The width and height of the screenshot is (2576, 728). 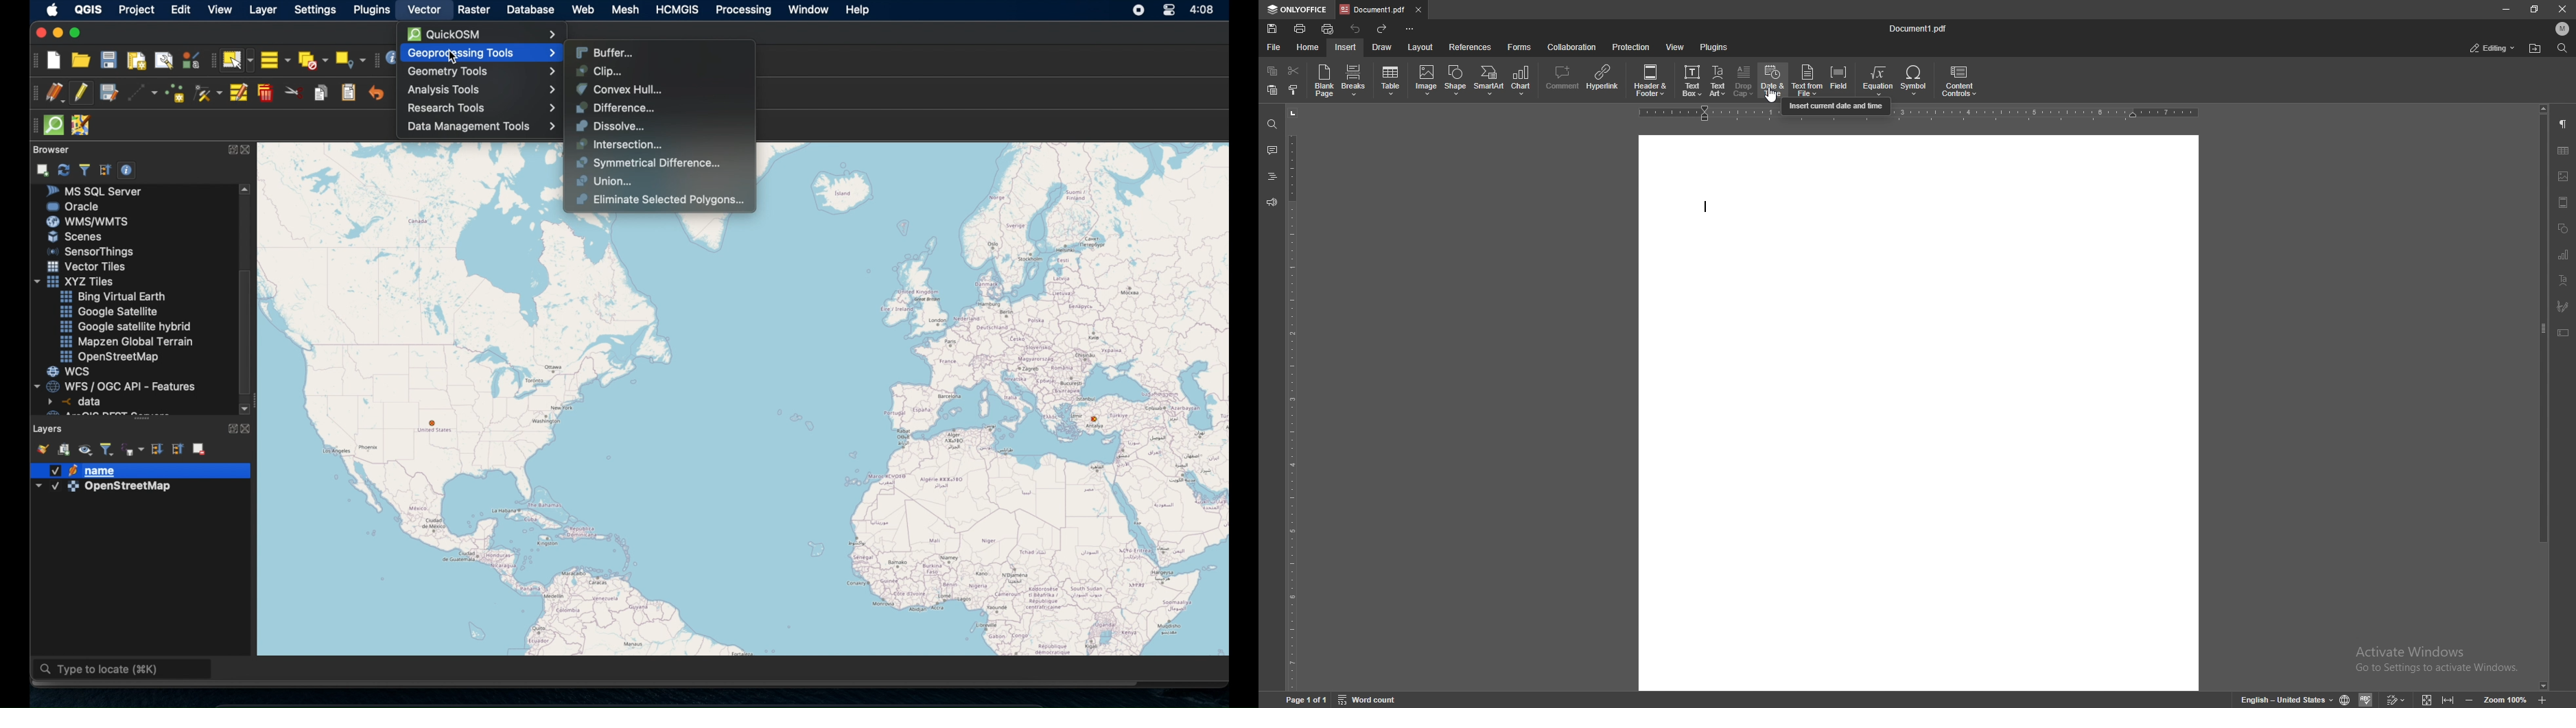 I want to click on find, so click(x=1273, y=125).